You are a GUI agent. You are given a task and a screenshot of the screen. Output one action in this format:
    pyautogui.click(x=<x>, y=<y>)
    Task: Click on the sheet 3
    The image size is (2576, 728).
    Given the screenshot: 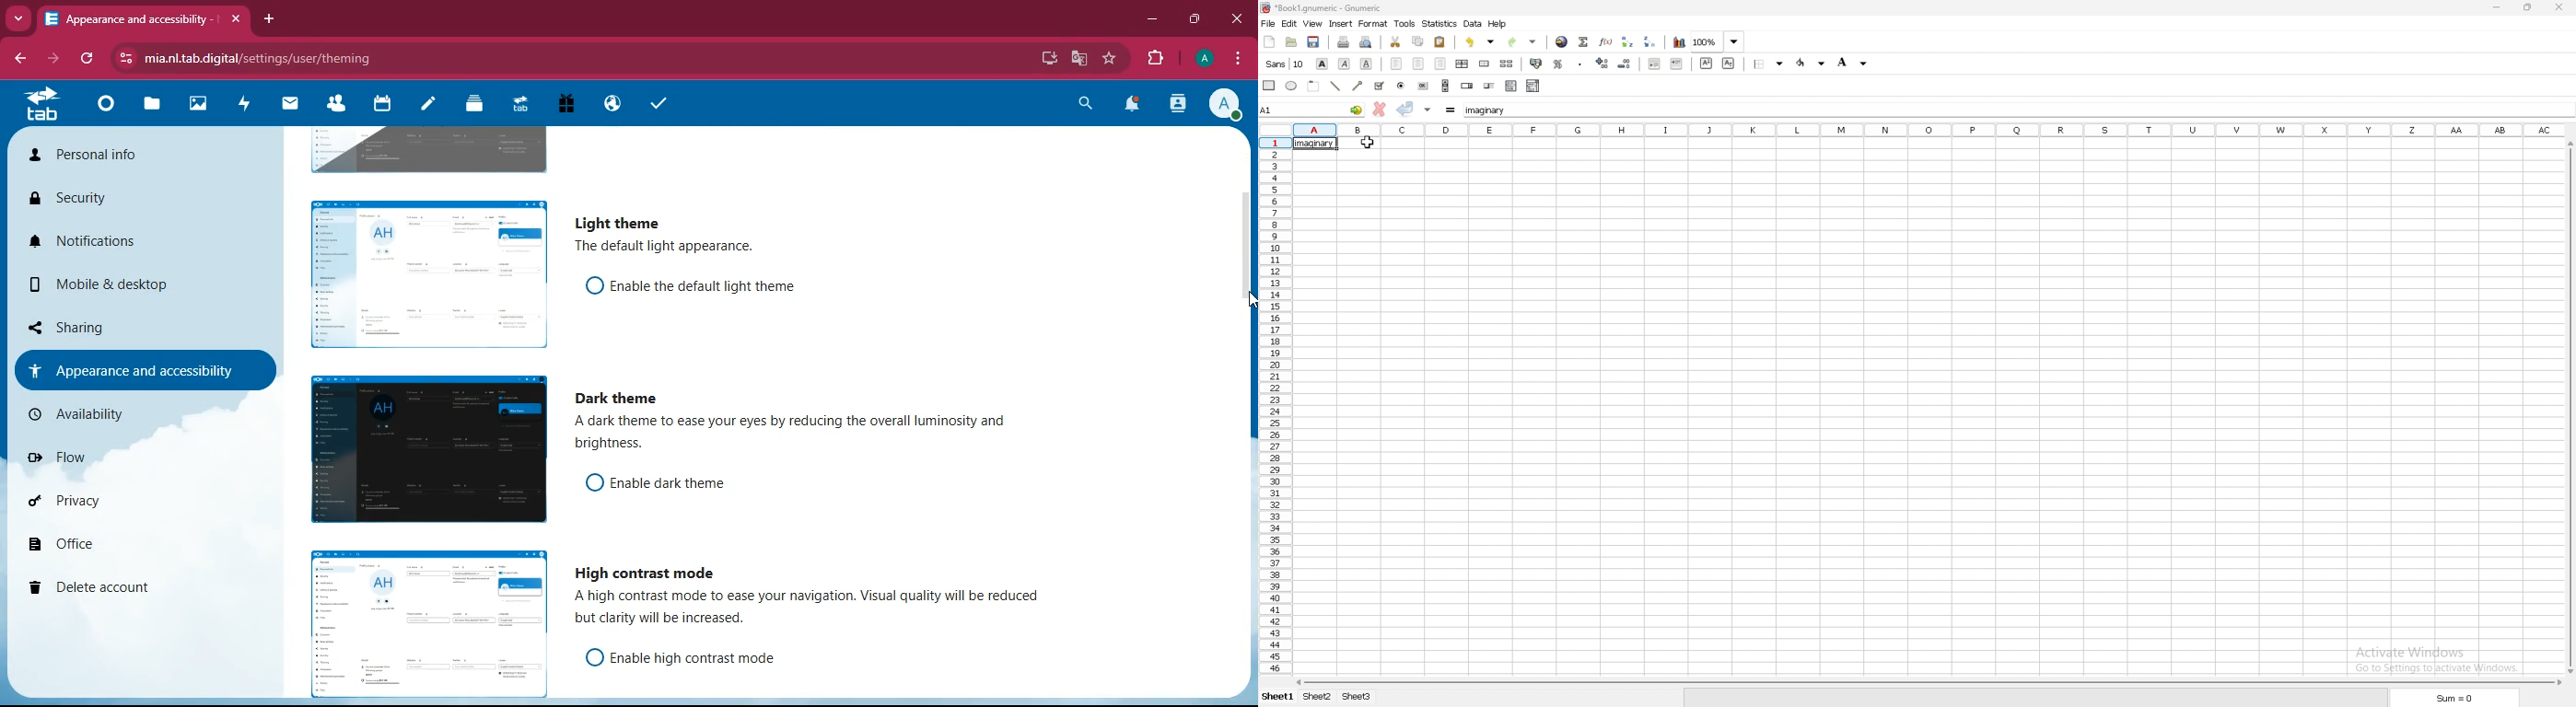 What is the action you would take?
    pyautogui.click(x=1357, y=697)
    